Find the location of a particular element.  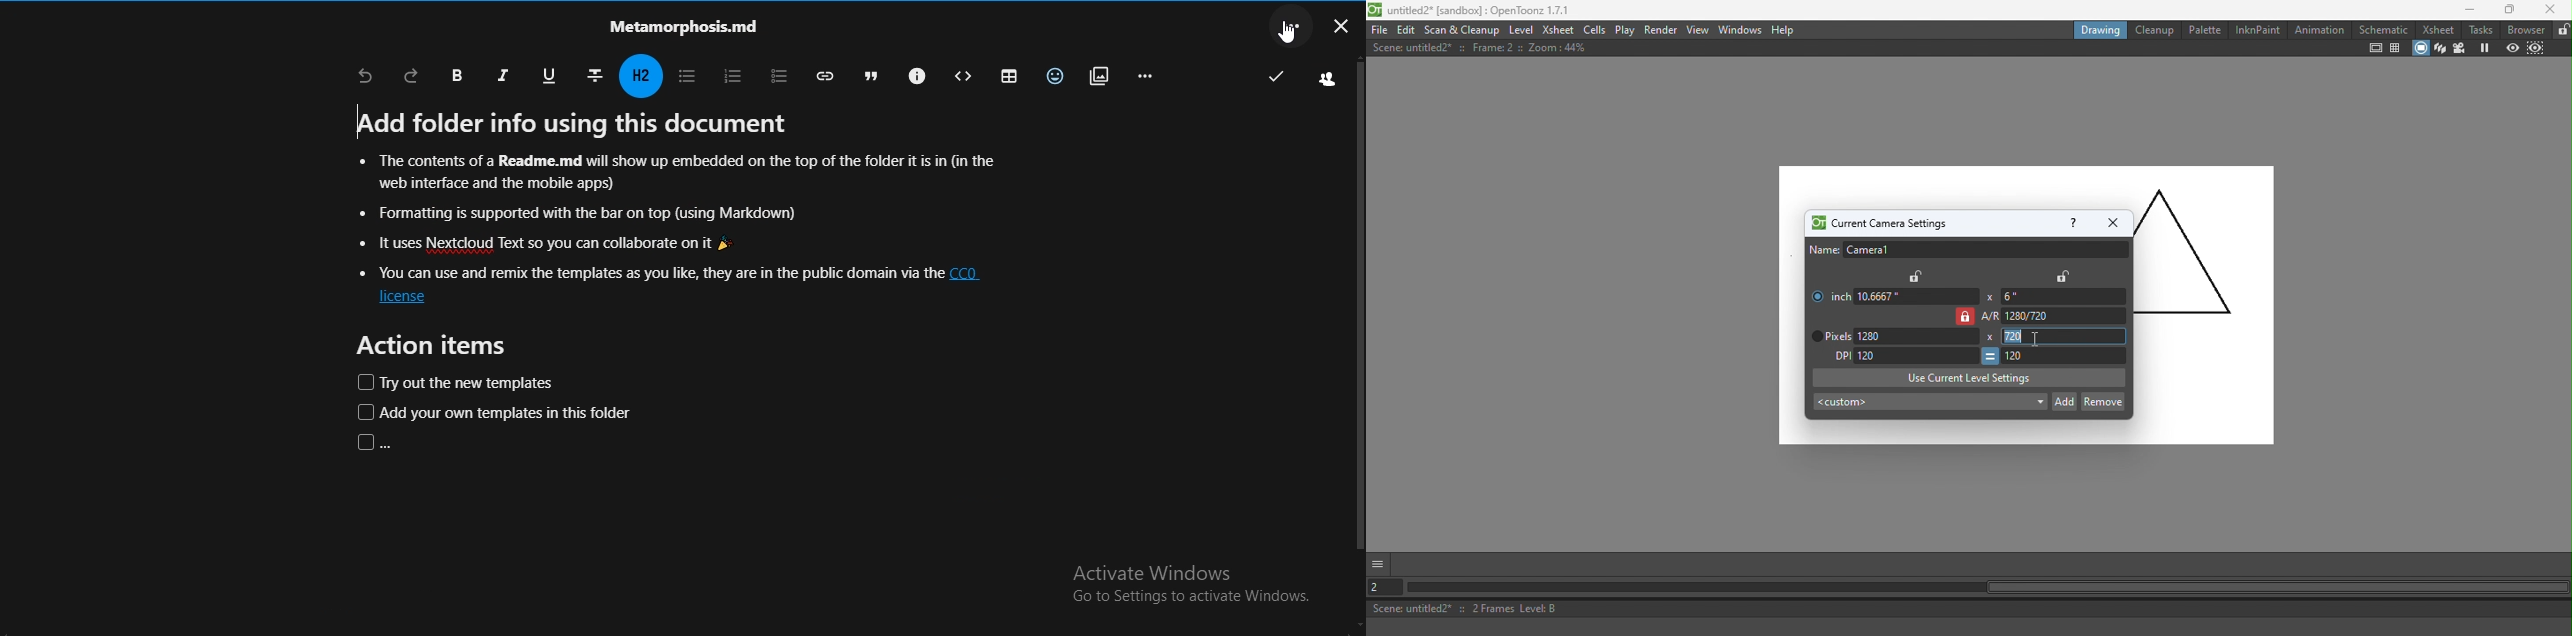

ordered list is located at coordinates (731, 74).